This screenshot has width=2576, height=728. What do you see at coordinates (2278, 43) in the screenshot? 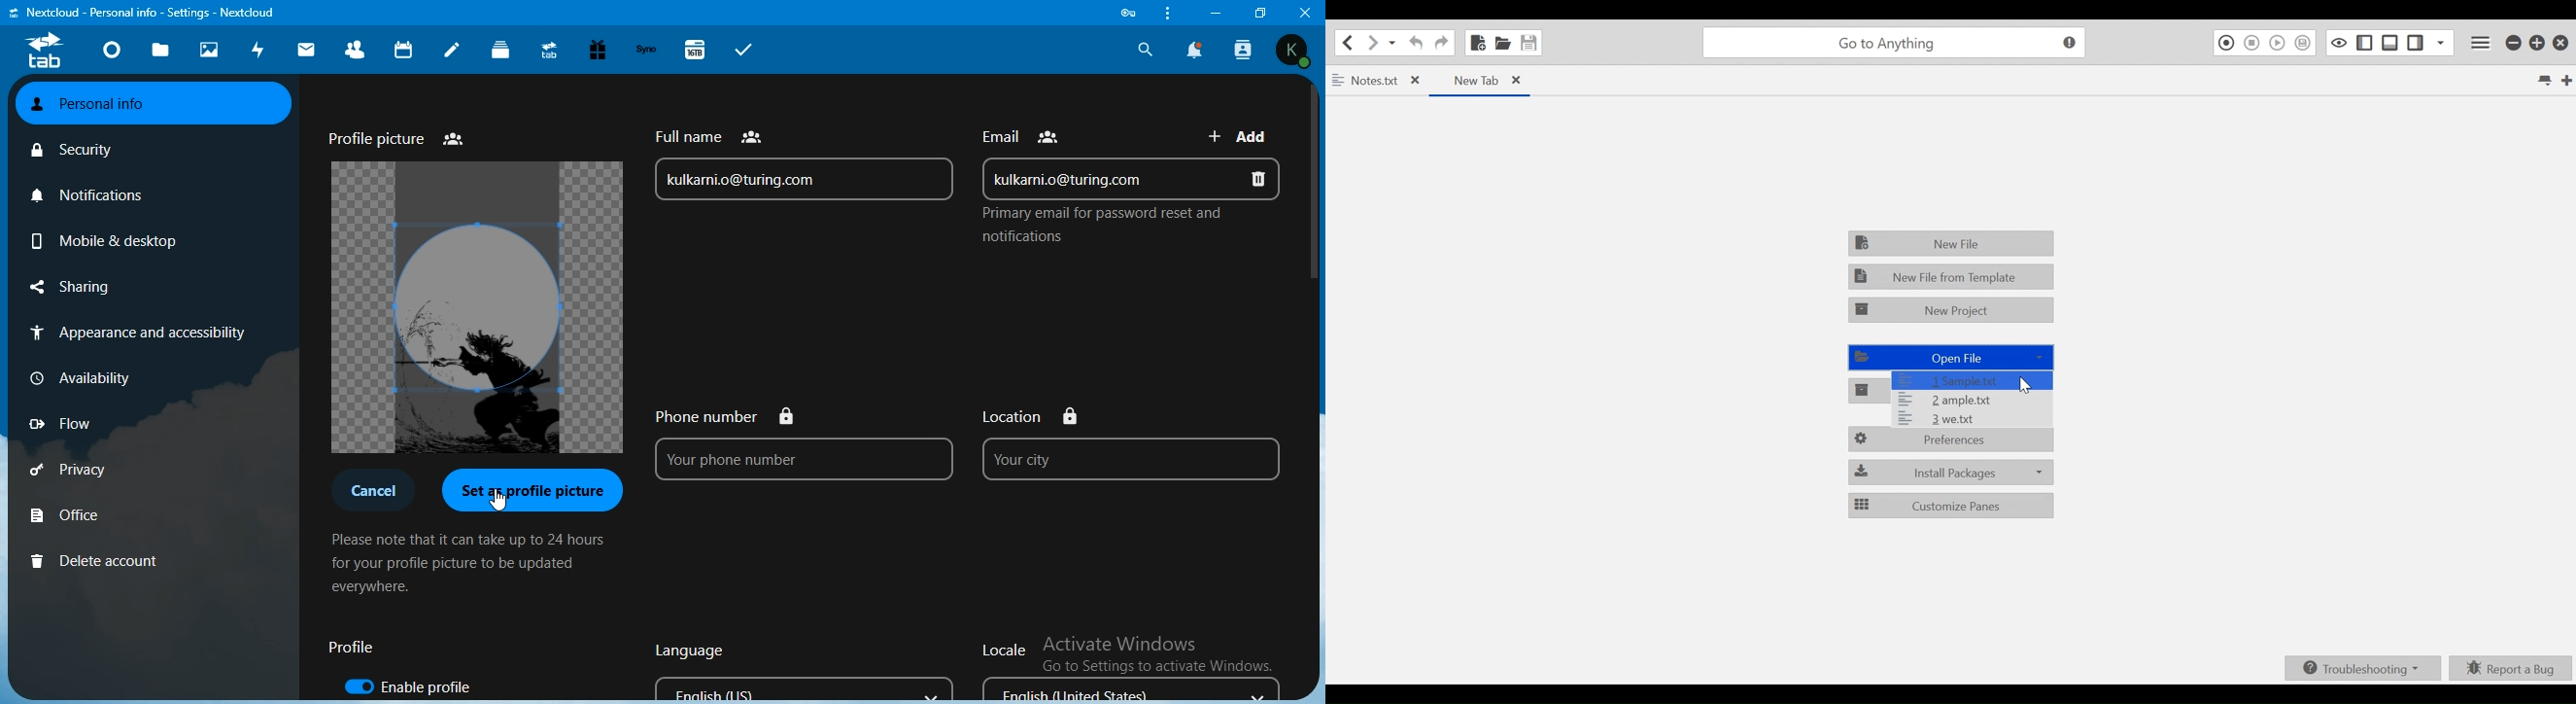
I see `Play Last Macro` at bounding box center [2278, 43].